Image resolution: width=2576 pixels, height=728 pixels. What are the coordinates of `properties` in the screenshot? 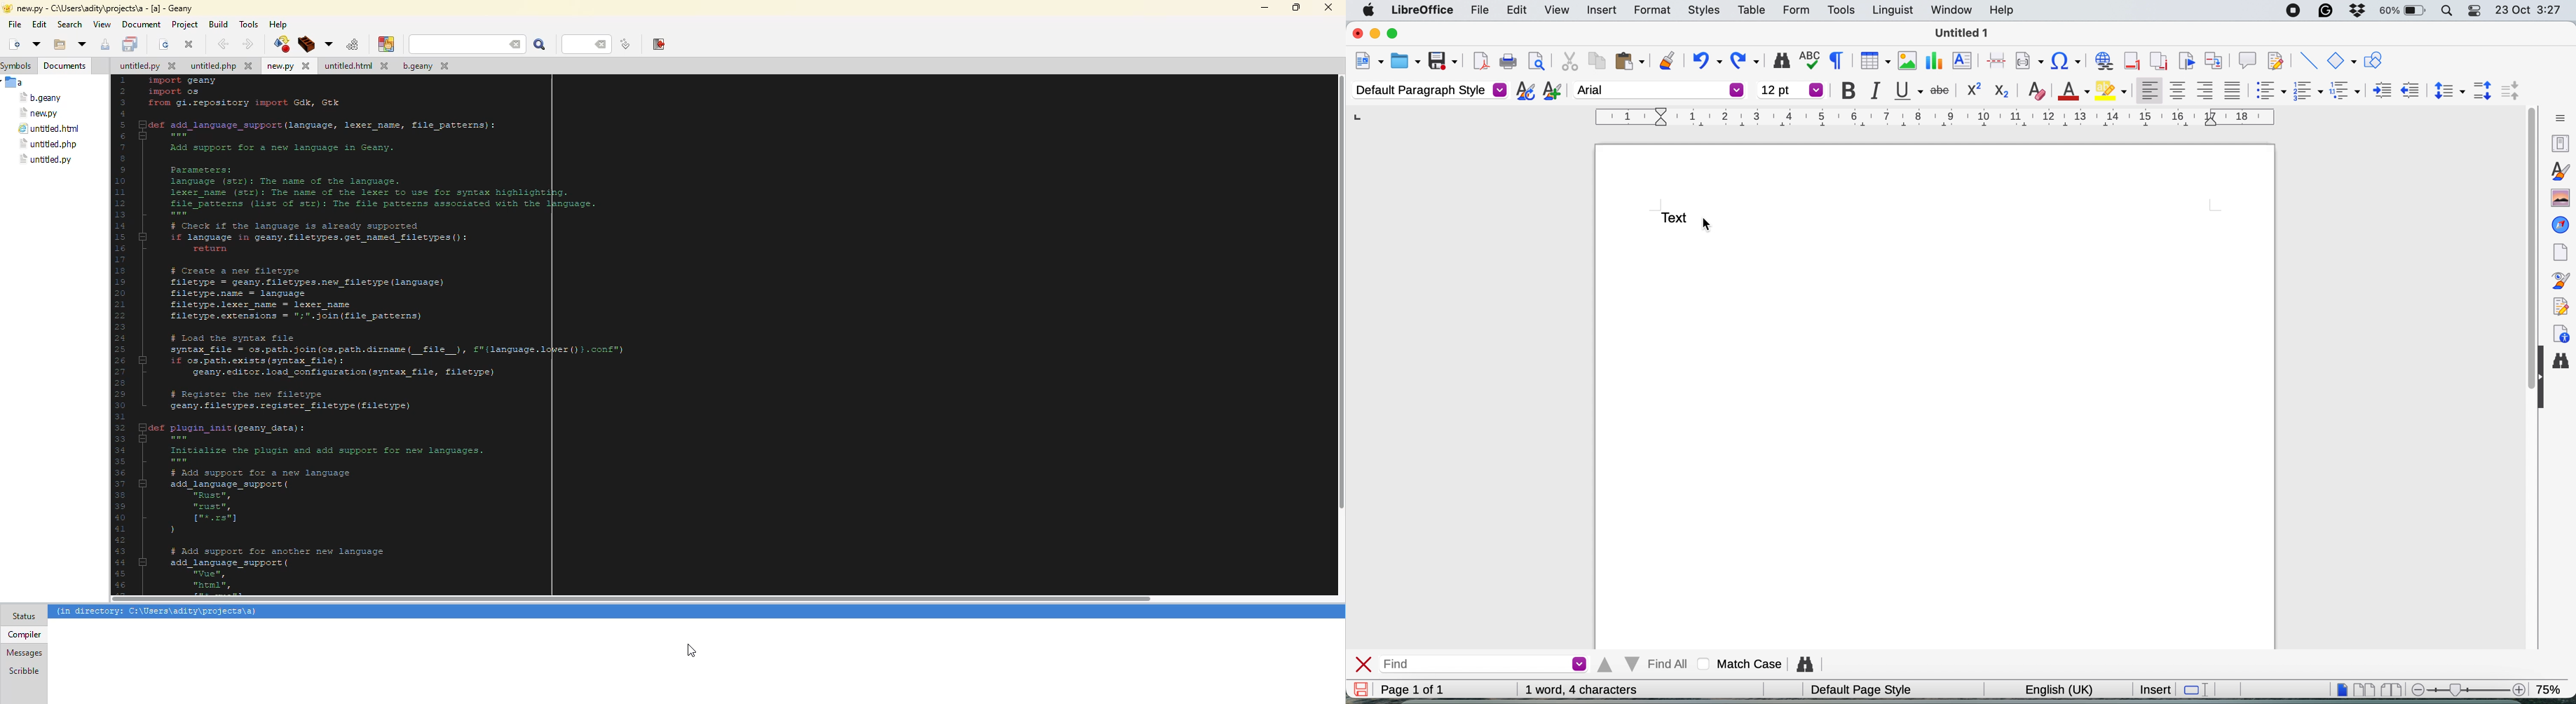 It's located at (2560, 144).